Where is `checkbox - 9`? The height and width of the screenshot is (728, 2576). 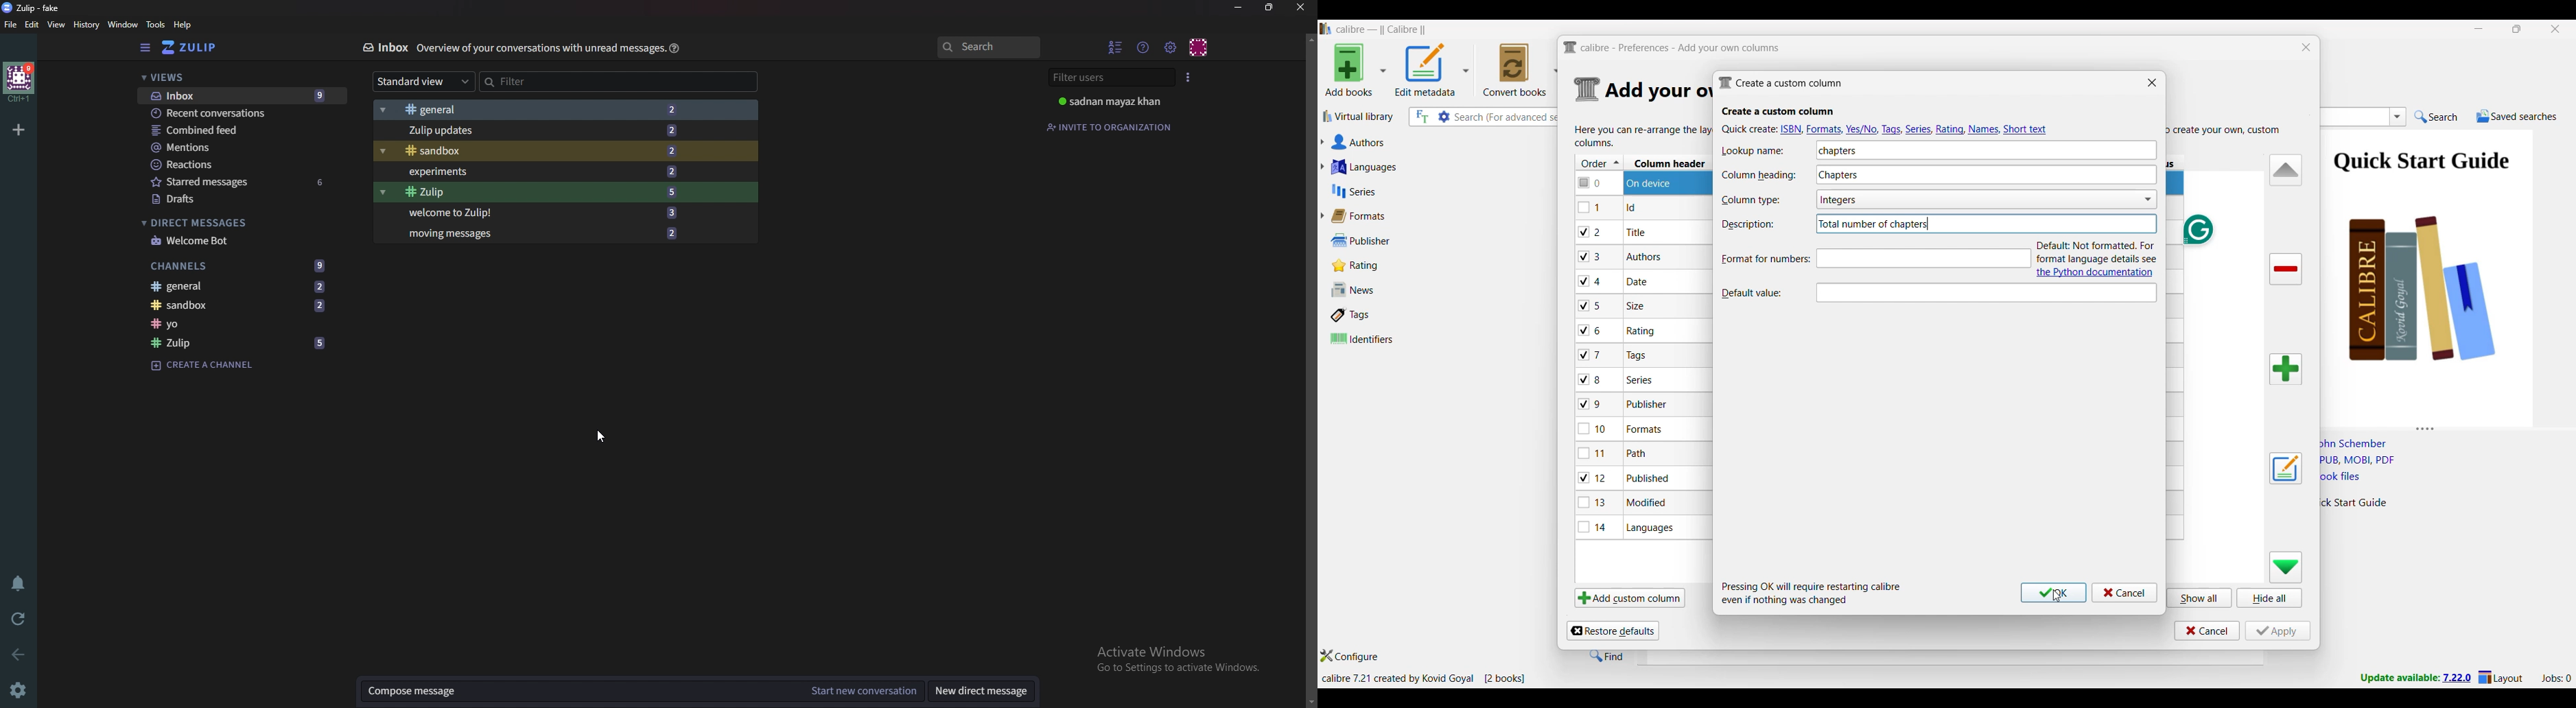 checkbox - 9 is located at coordinates (1590, 404).